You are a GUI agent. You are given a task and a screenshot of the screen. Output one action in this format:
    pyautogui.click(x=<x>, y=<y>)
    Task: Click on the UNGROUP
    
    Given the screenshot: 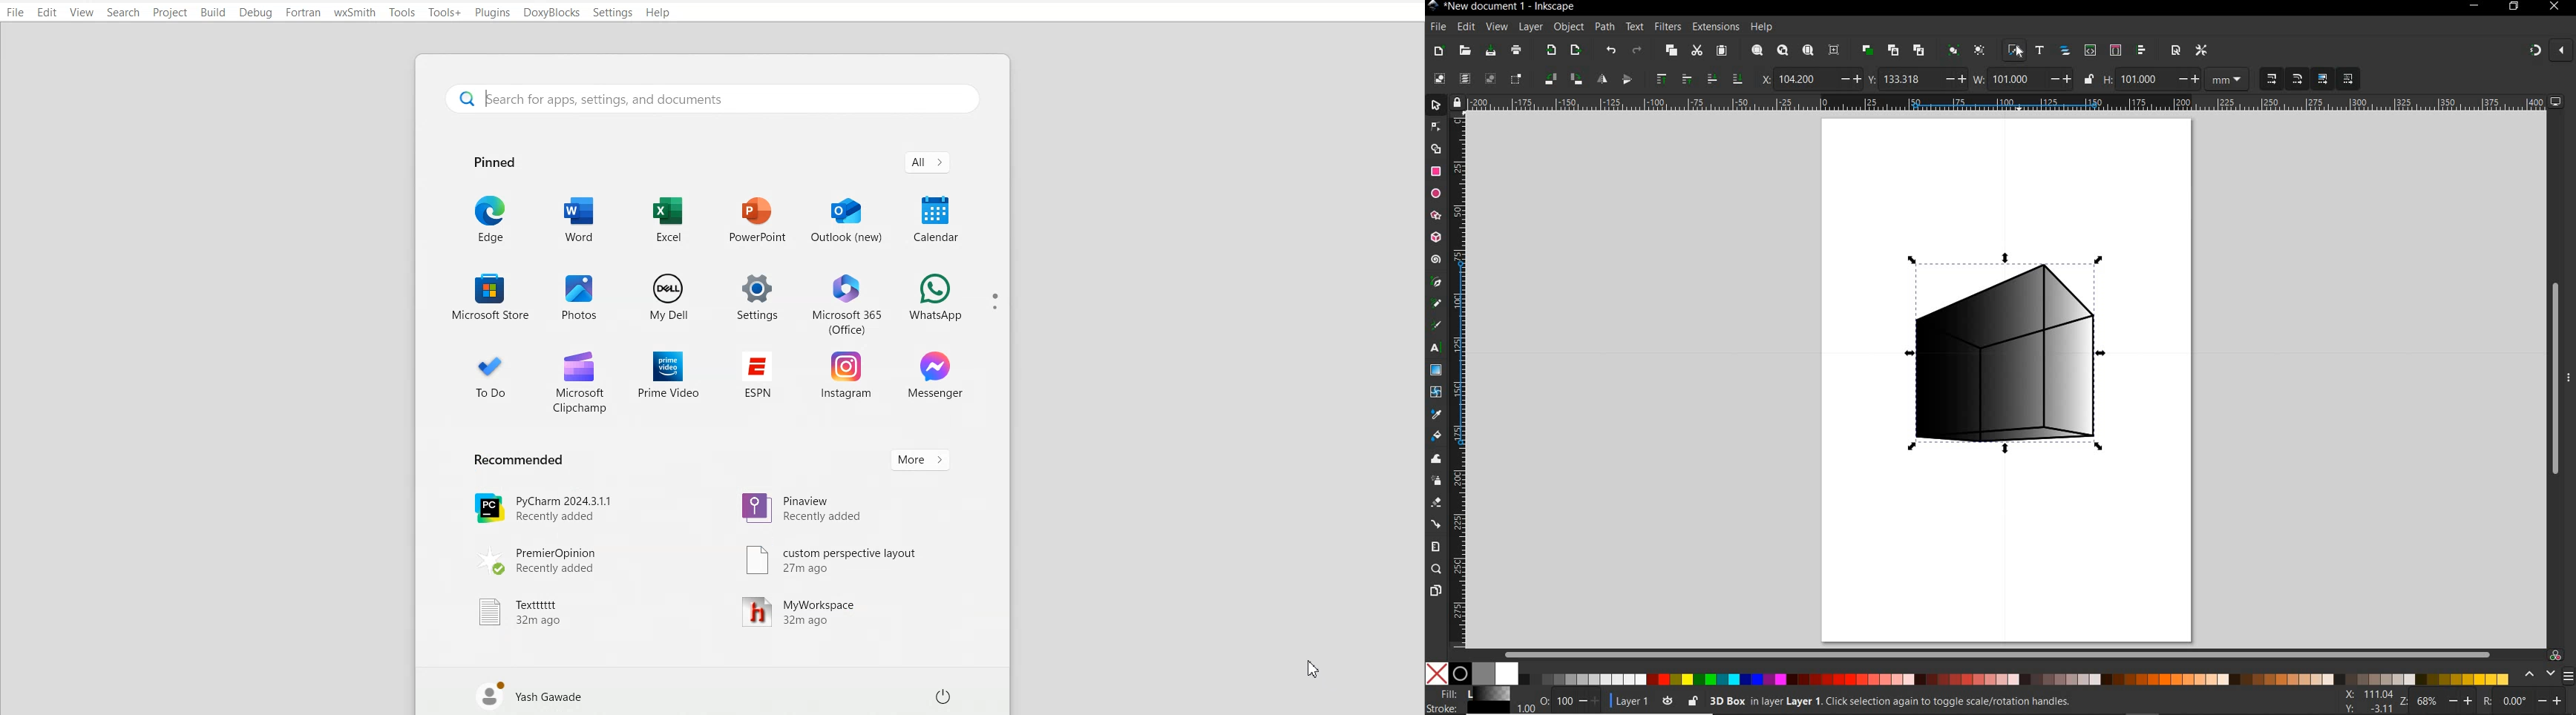 What is the action you would take?
    pyautogui.click(x=1981, y=50)
    